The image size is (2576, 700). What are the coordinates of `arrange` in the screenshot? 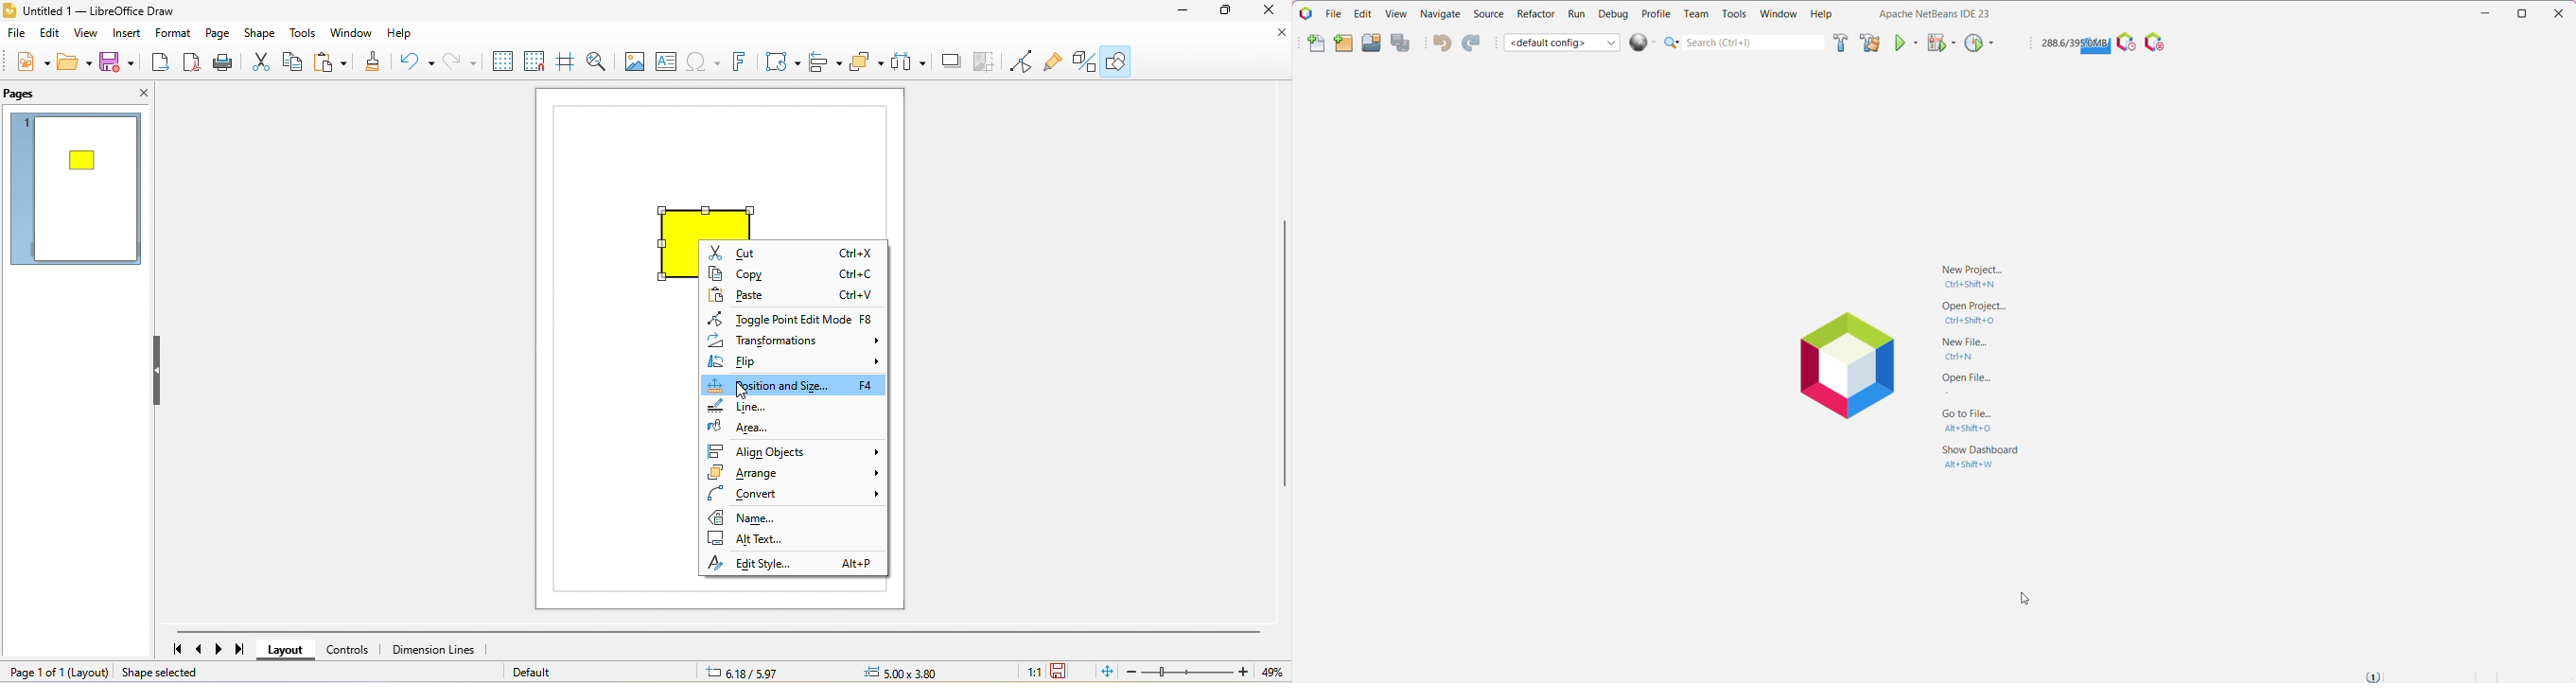 It's located at (870, 62).